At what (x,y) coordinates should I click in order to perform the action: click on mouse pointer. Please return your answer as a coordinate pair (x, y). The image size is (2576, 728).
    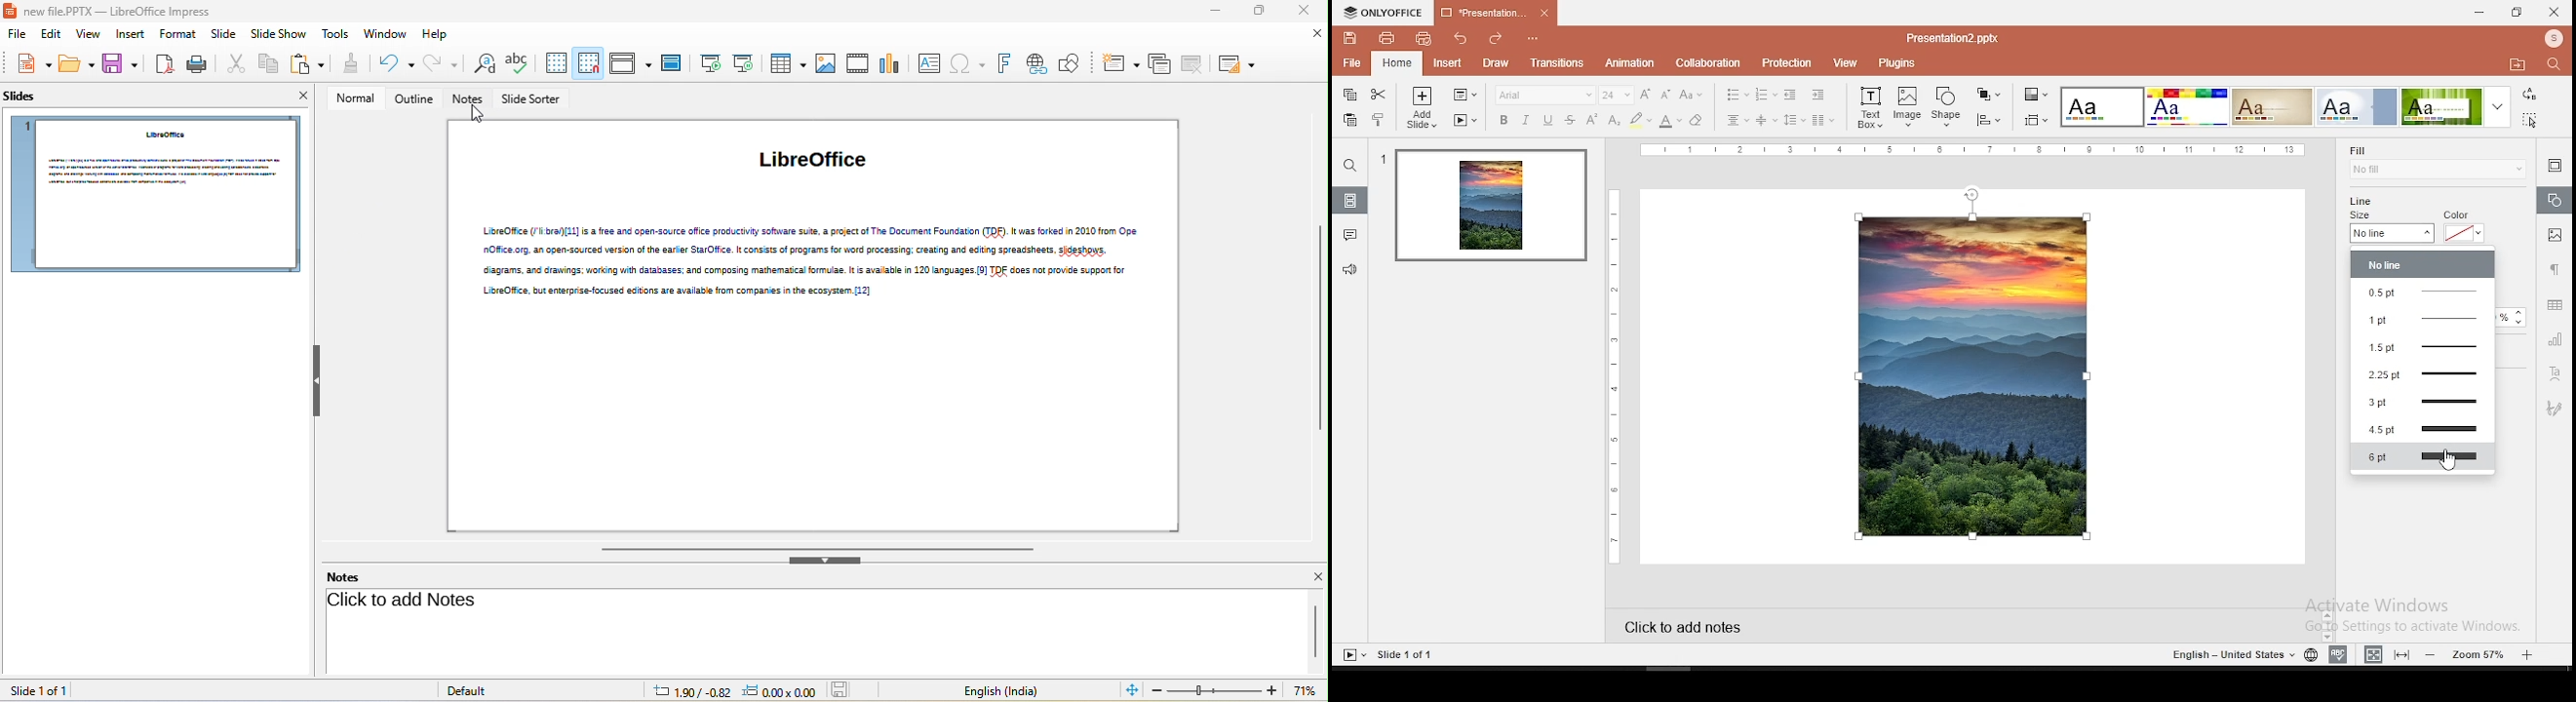
    Looking at the image, I should click on (2454, 464).